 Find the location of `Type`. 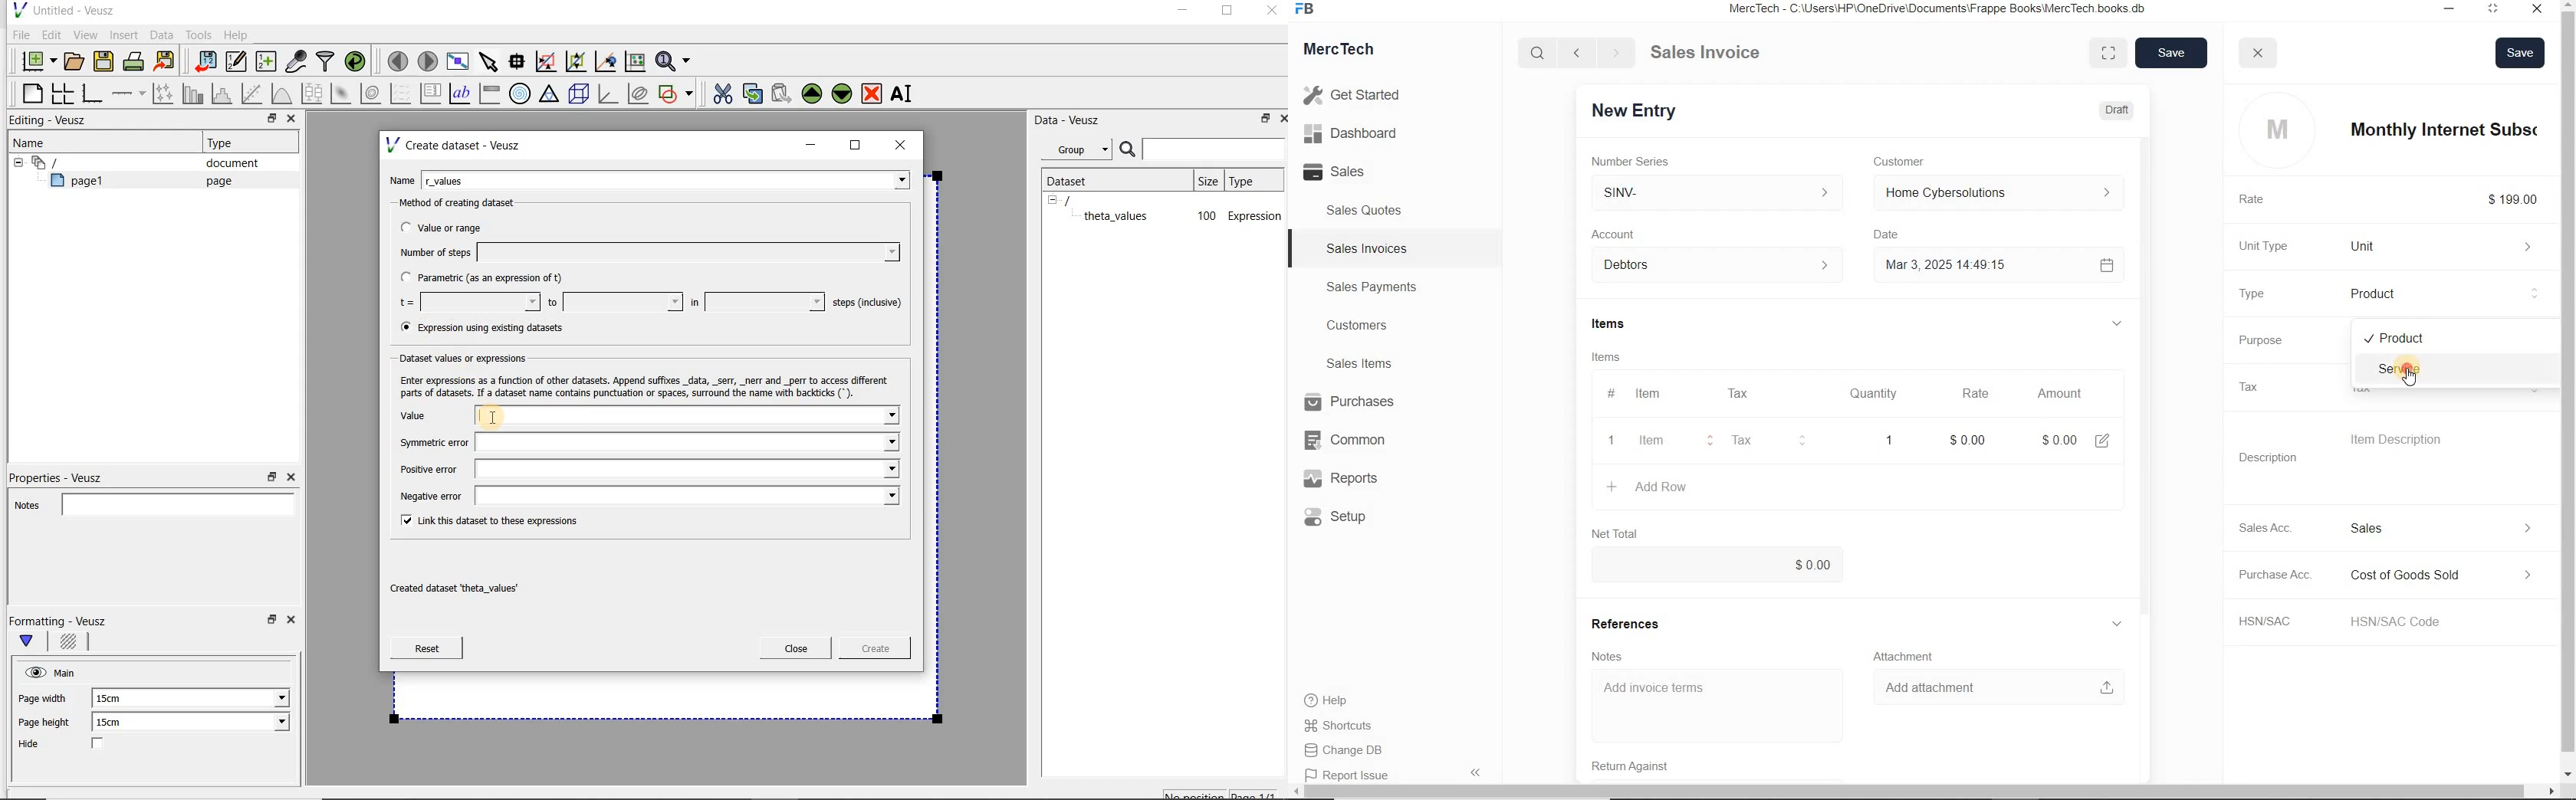

Type is located at coordinates (1252, 180).